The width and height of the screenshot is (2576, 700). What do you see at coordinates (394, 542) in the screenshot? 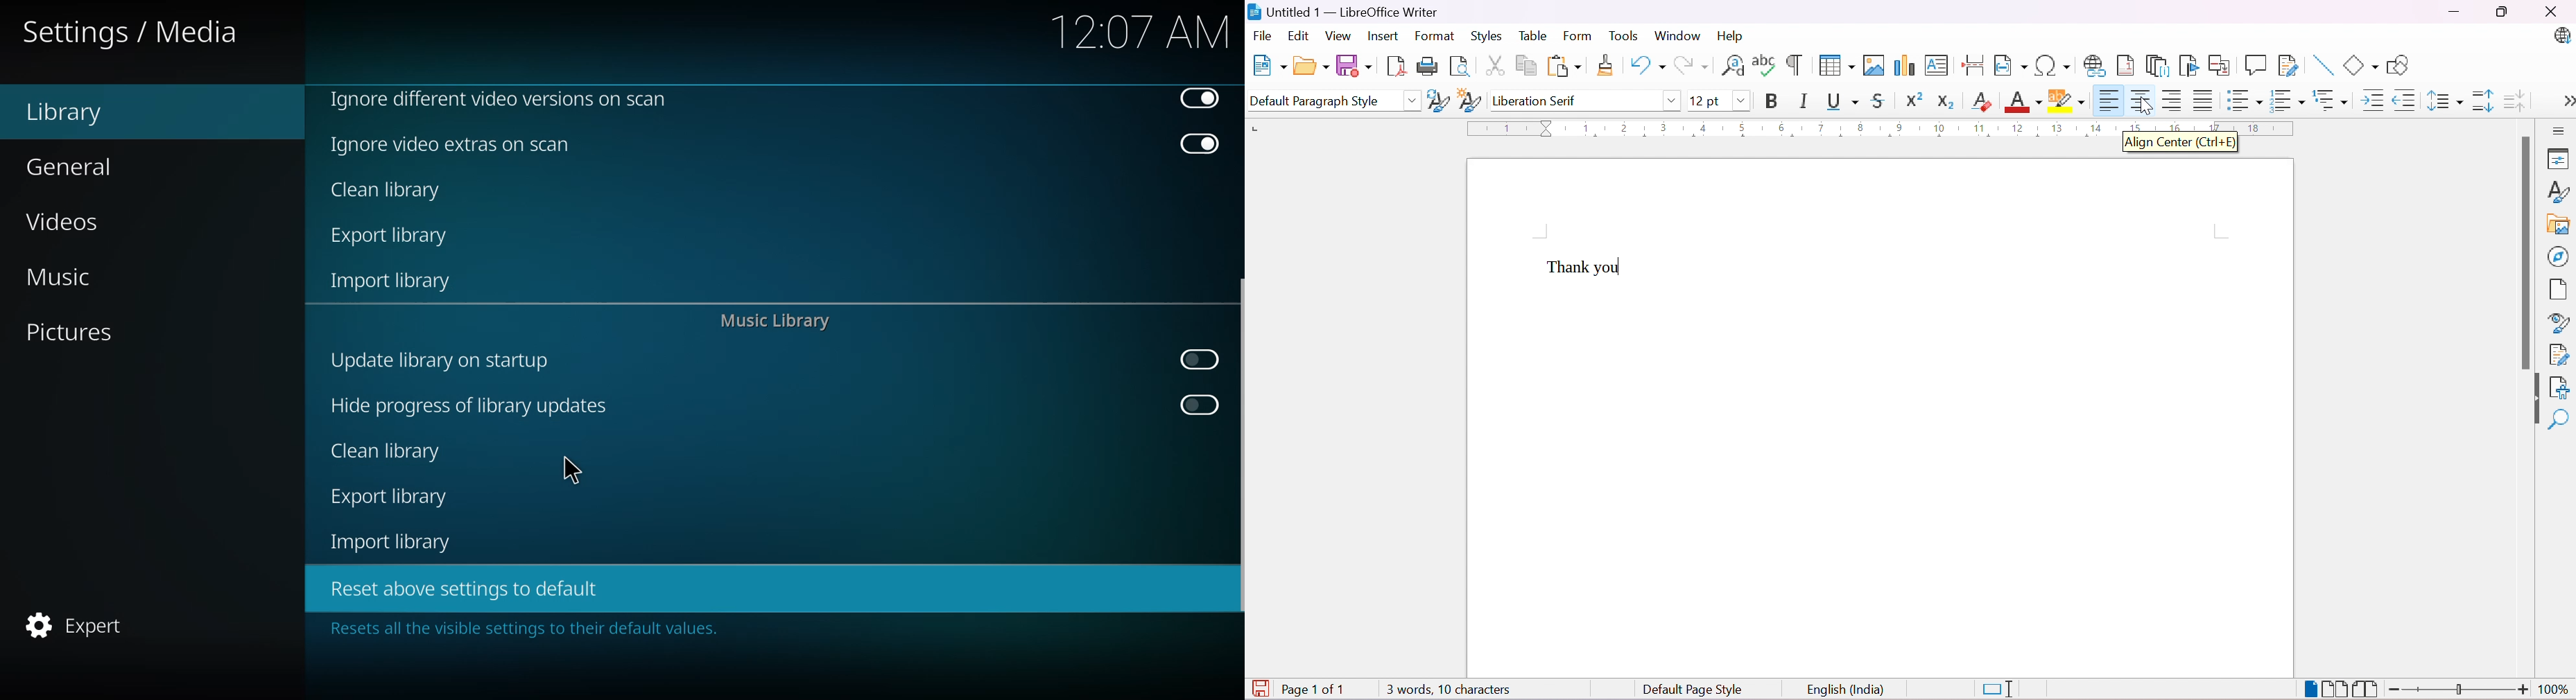
I see `import` at bounding box center [394, 542].